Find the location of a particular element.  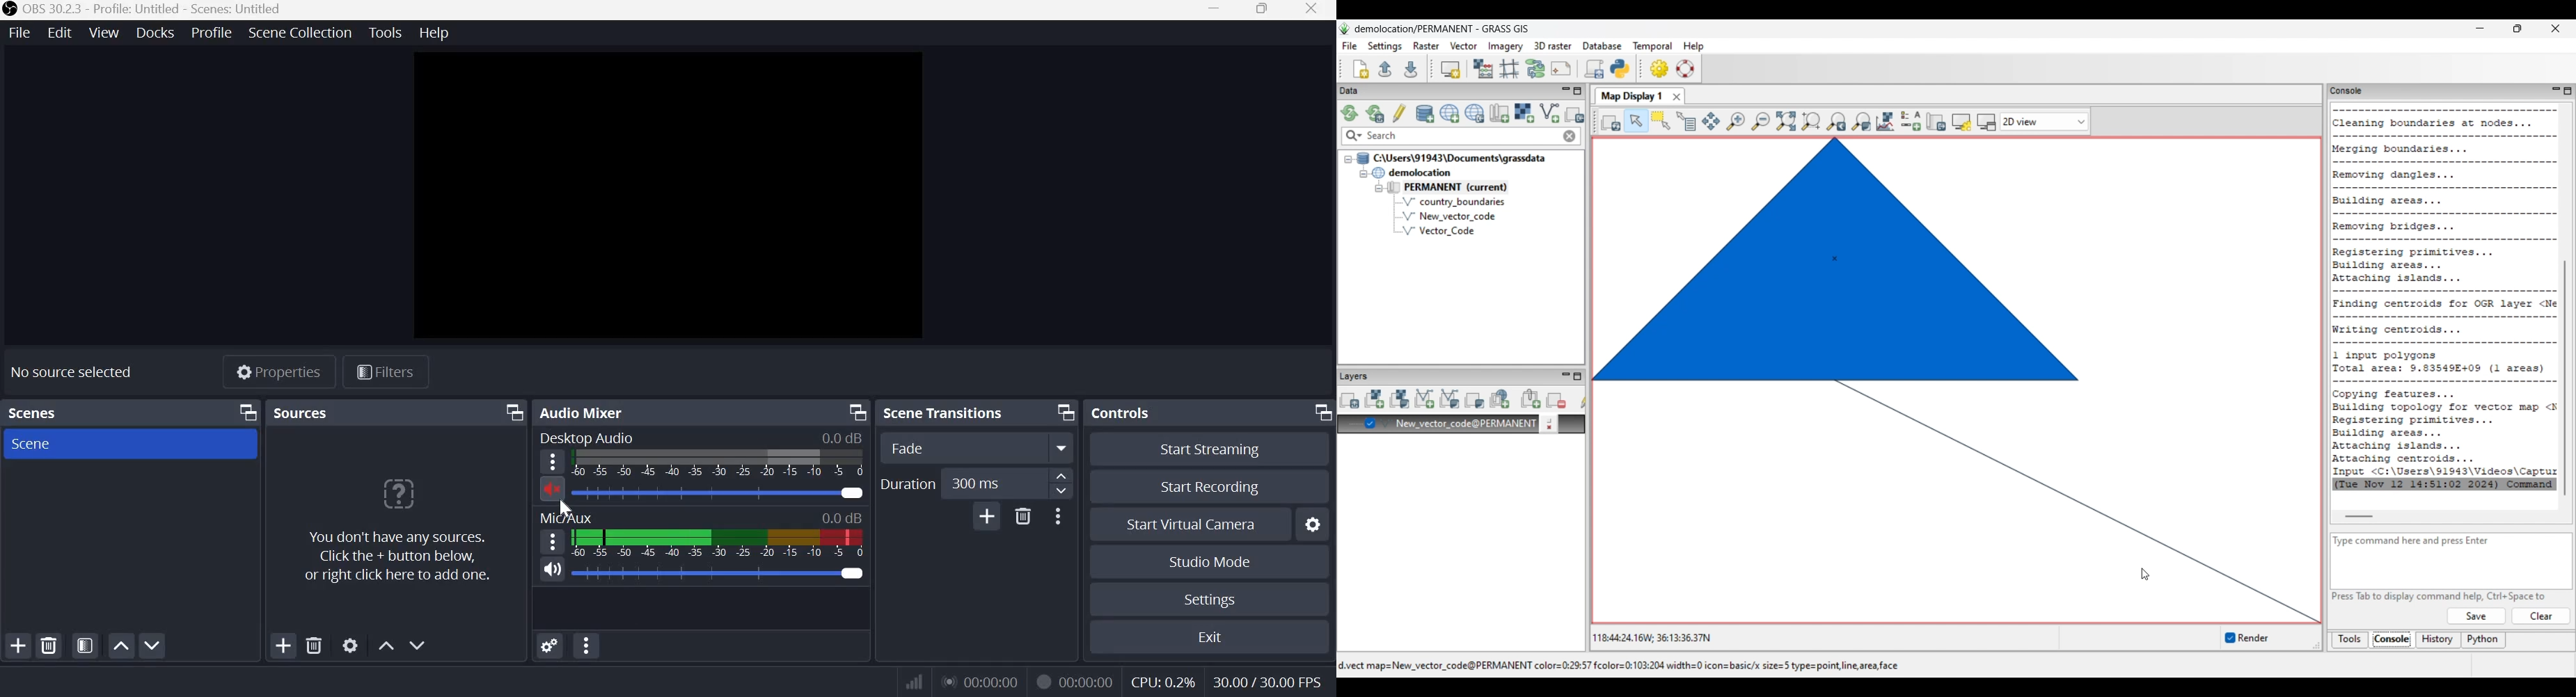

Audio Mixer Menu is located at coordinates (550, 647).